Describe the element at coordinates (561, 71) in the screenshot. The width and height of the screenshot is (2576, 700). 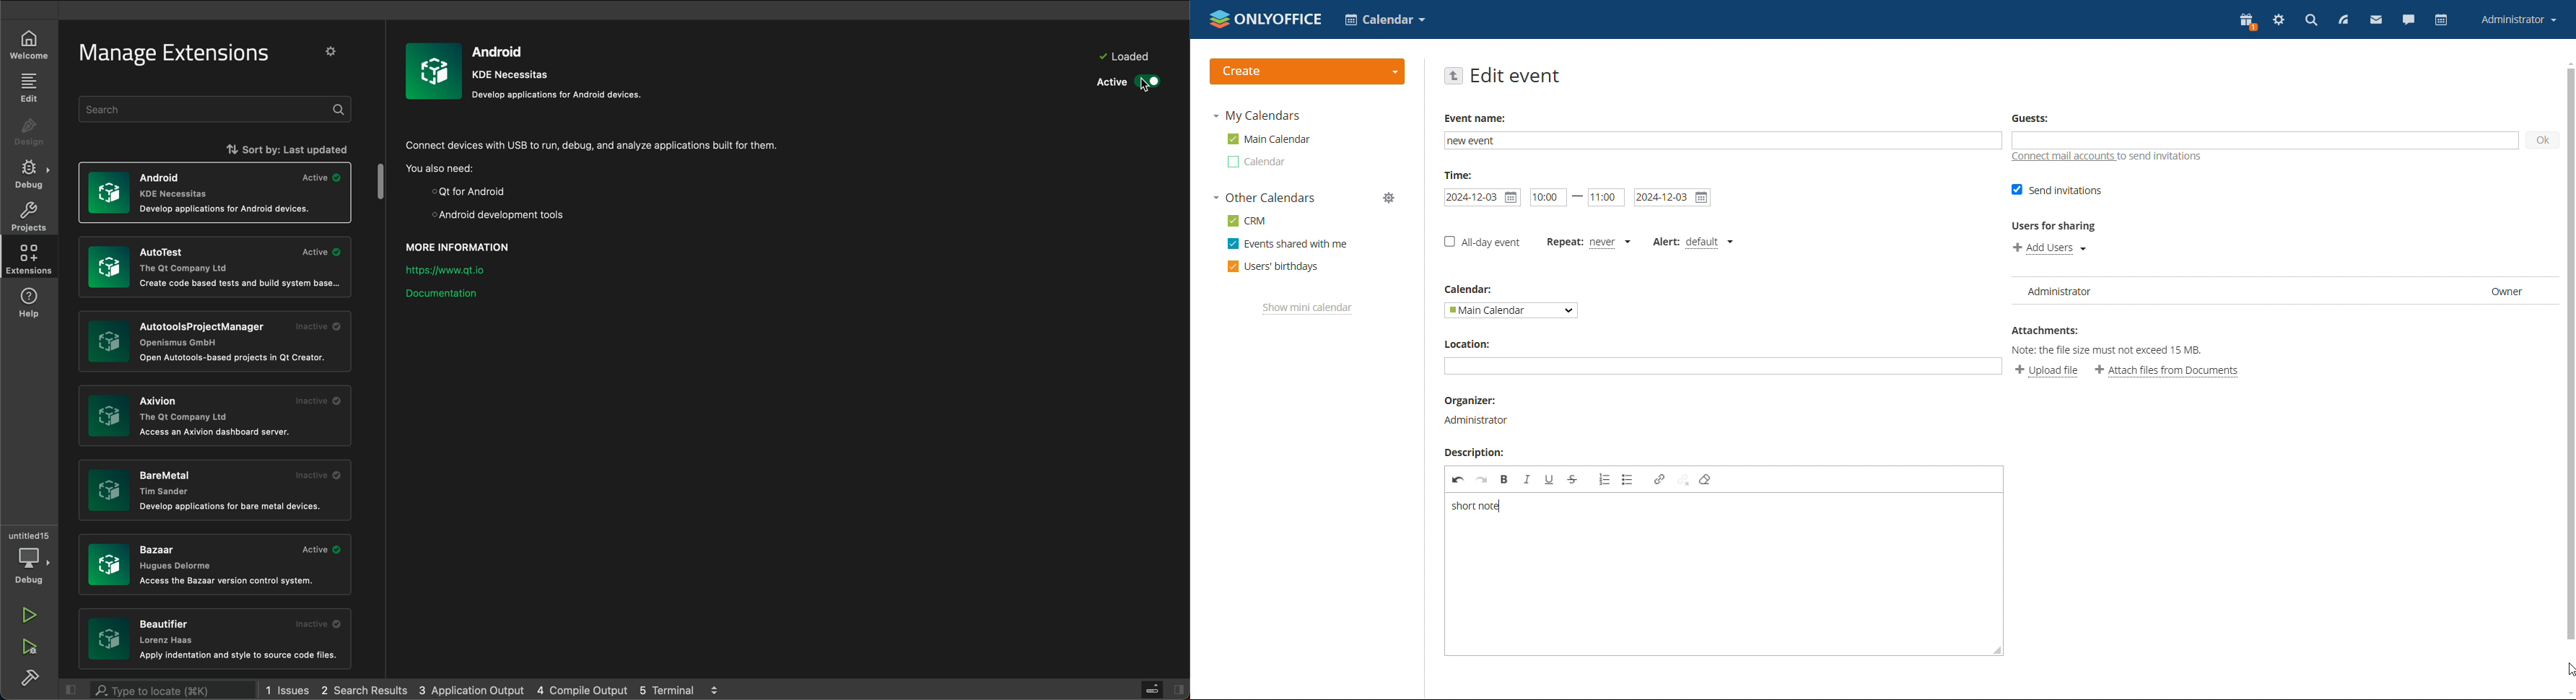
I see `android` at that location.